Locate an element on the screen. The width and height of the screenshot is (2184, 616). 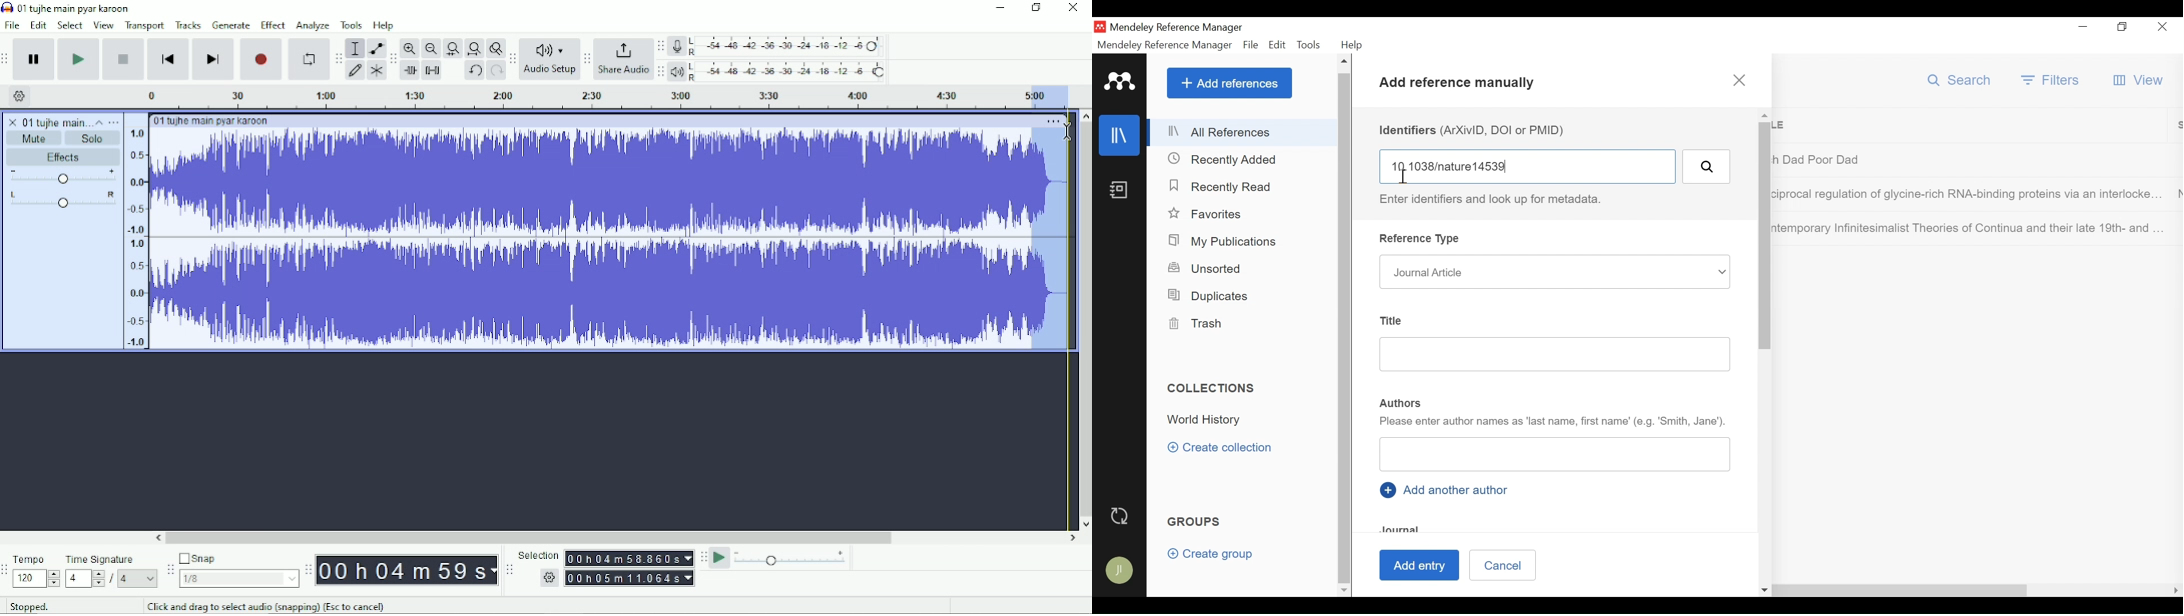
Audacity recording meter toolbar is located at coordinates (661, 47).